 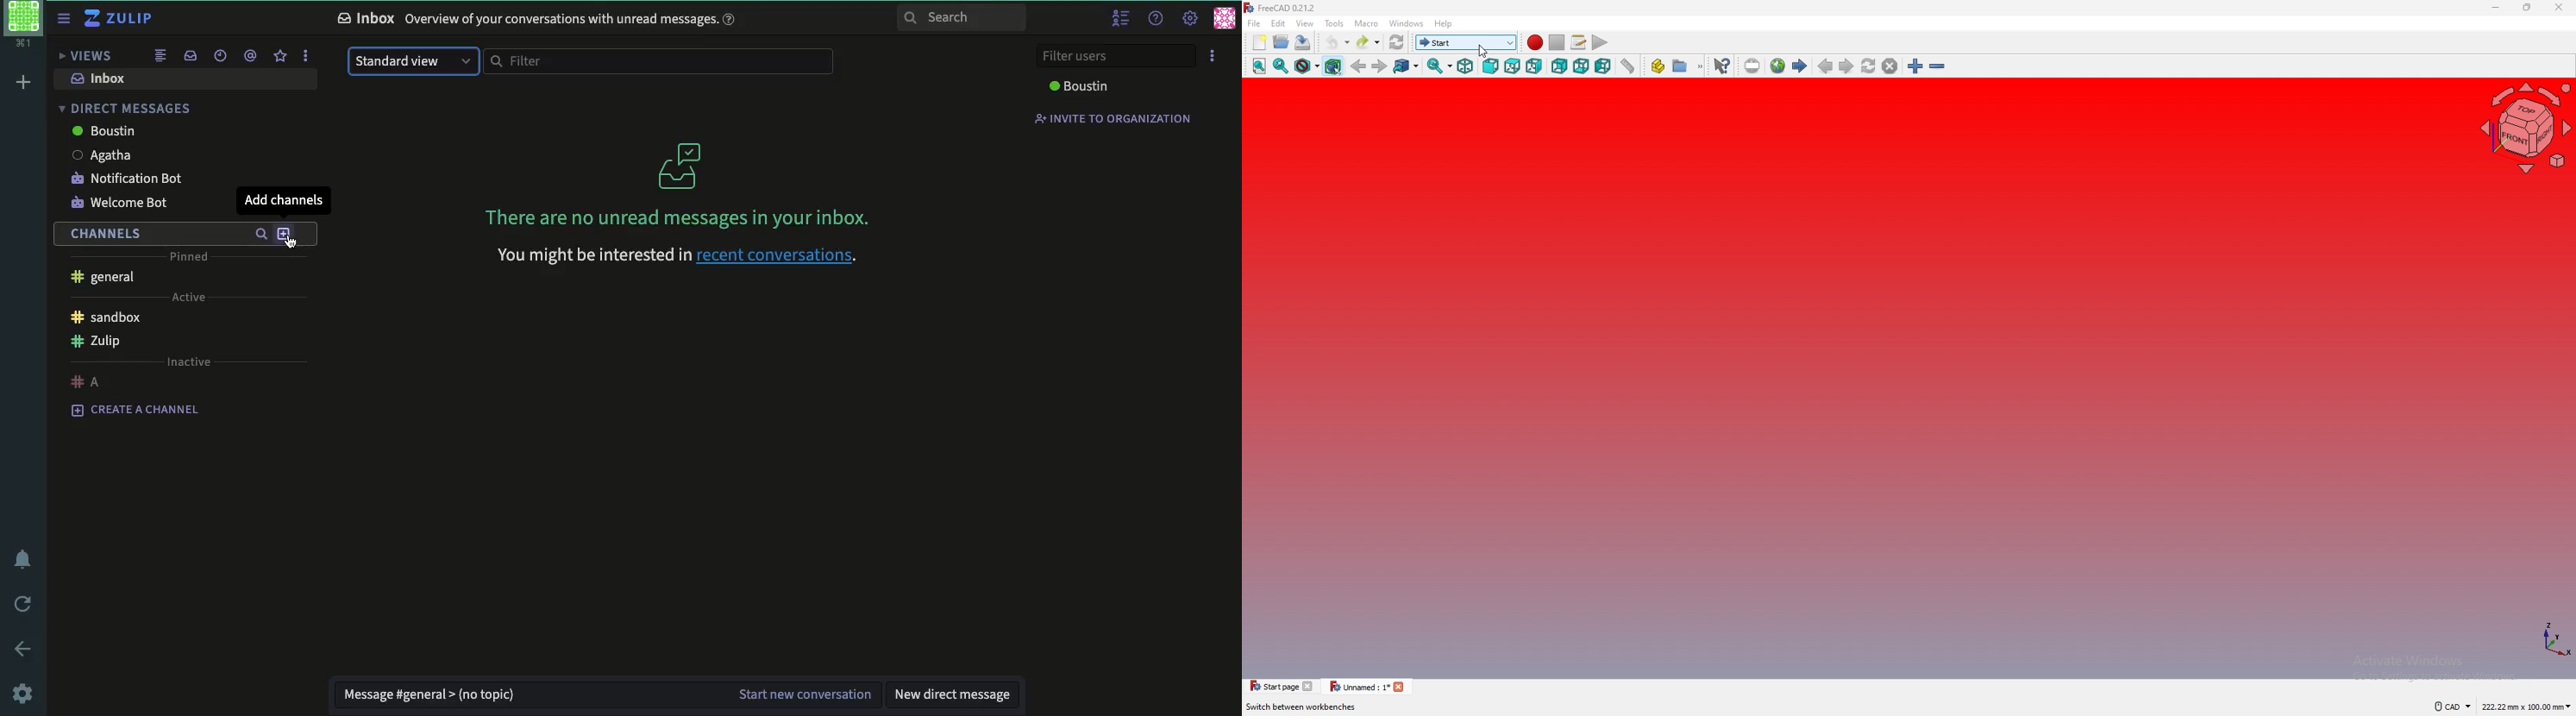 What do you see at coordinates (1338, 42) in the screenshot?
I see `undo` at bounding box center [1338, 42].